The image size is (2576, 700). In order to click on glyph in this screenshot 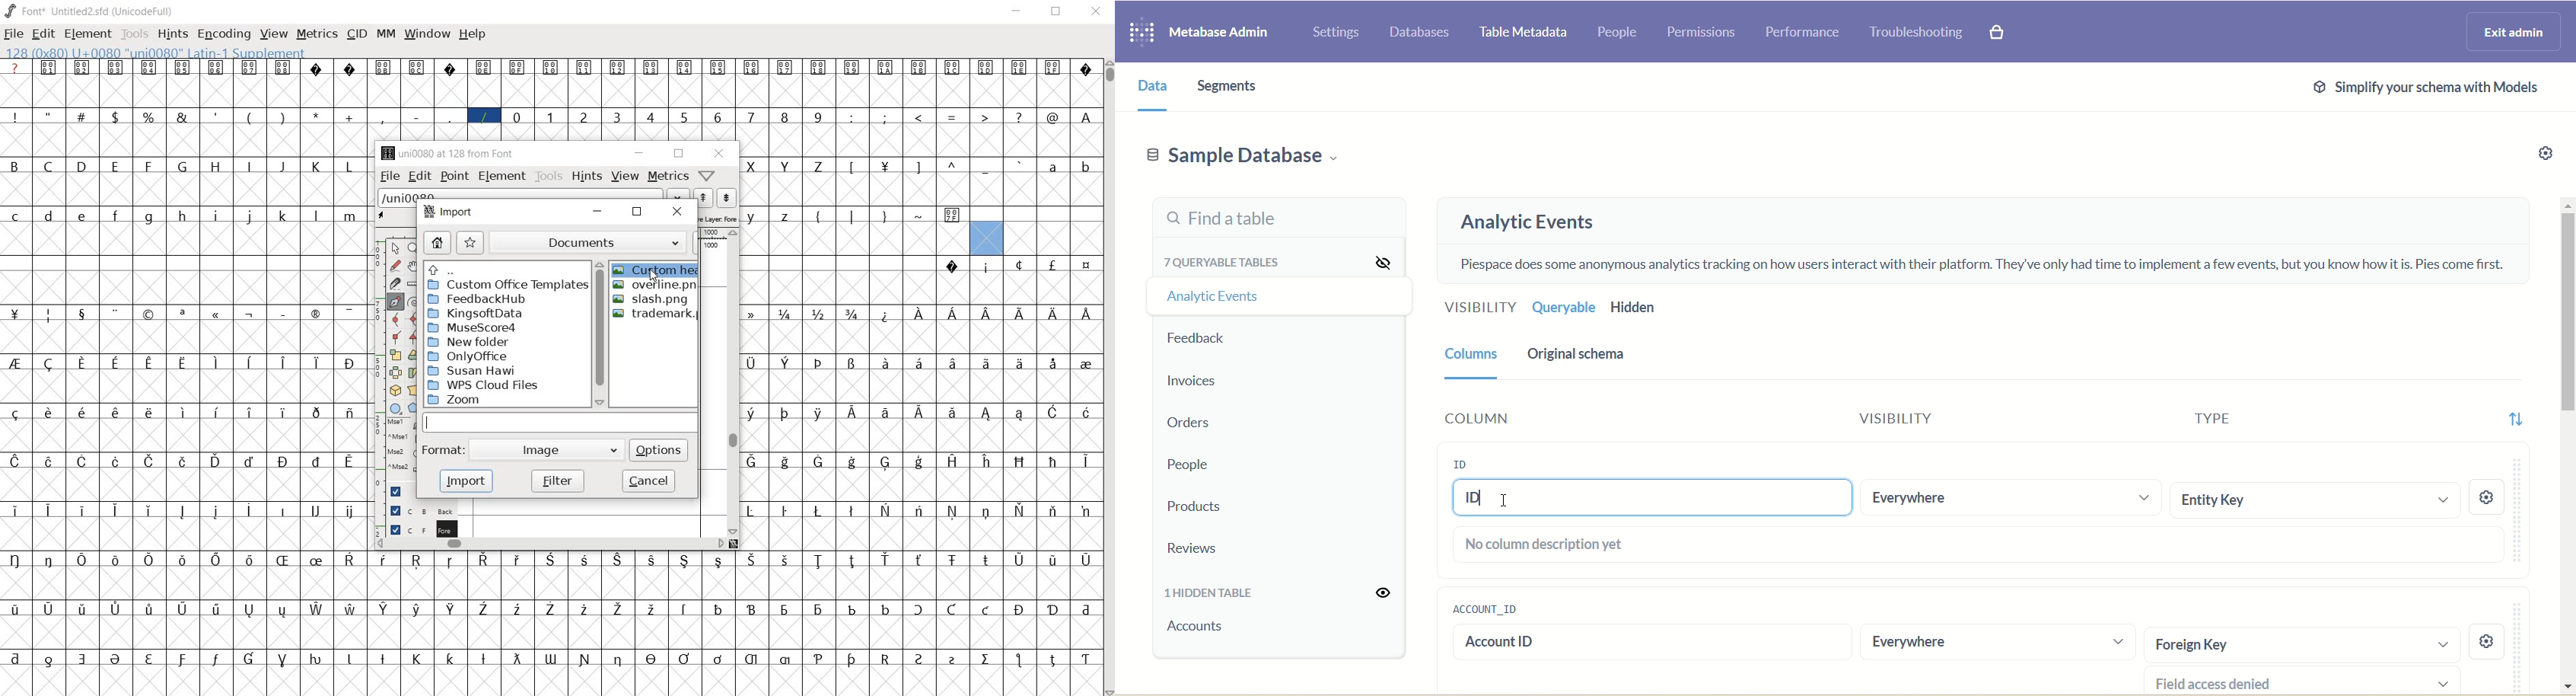, I will do `click(650, 116)`.